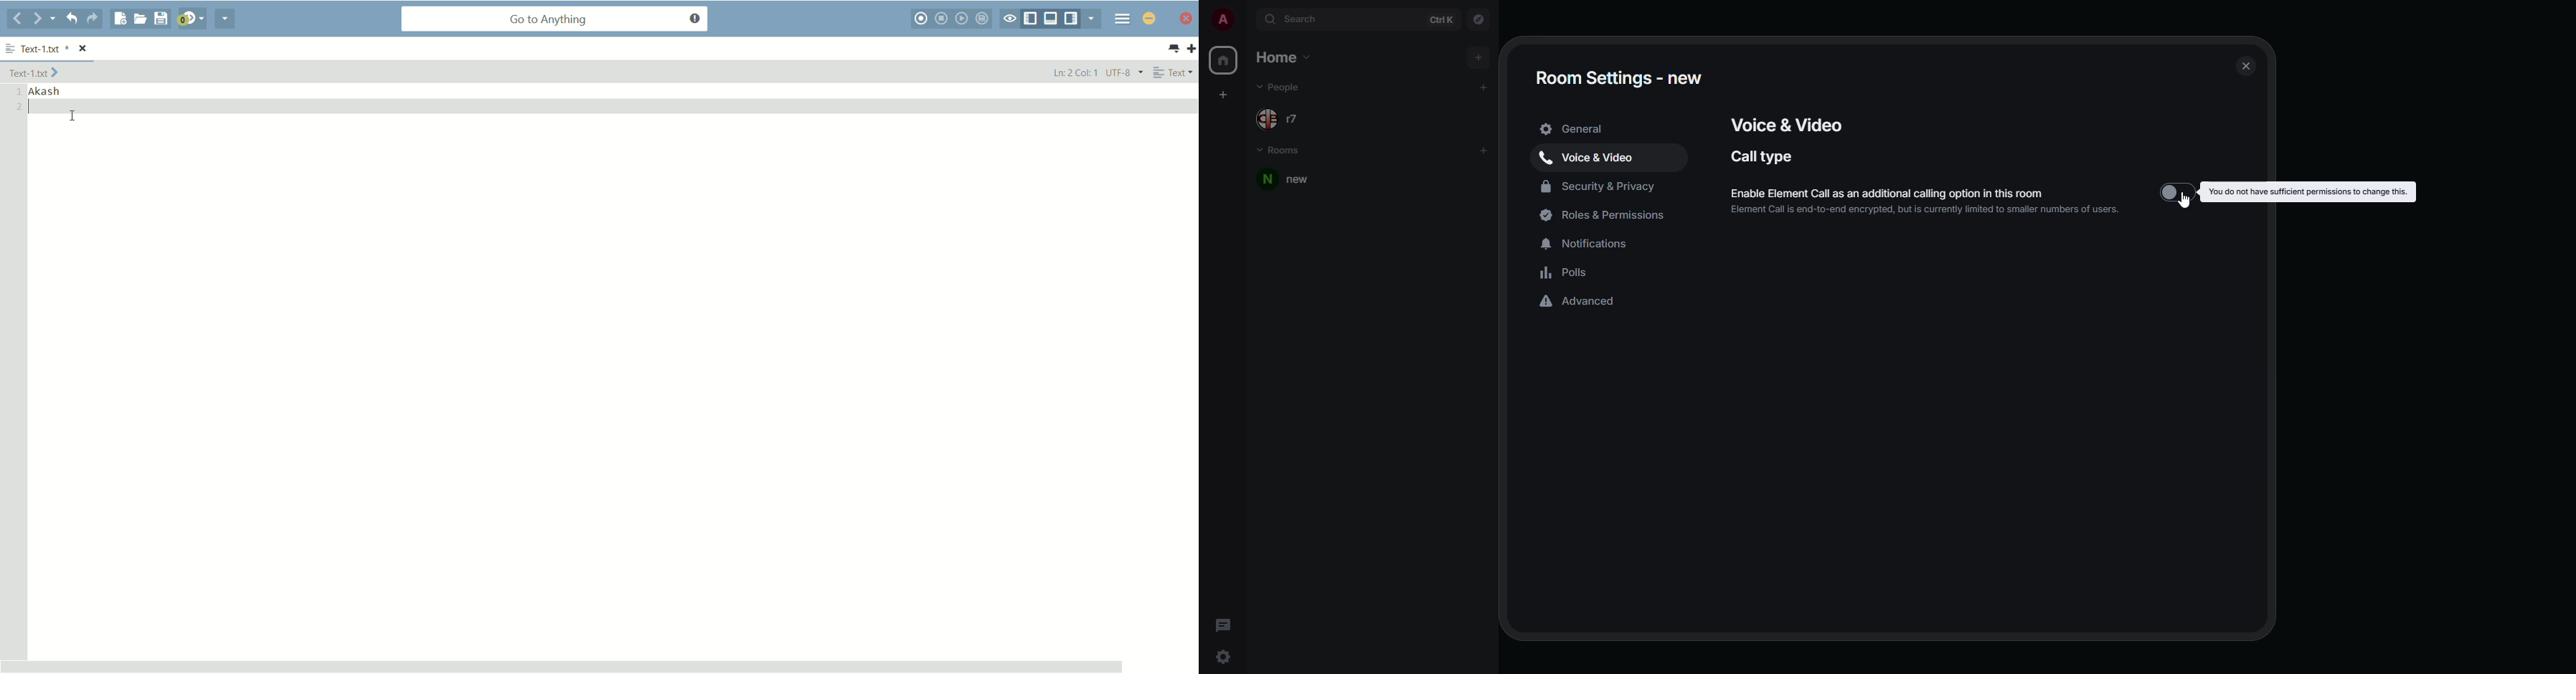 This screenshot has width=2576, height=700. Describe the element at coordinates (1609, 215) in the screenshot. I see `roles & permissions` at that location.